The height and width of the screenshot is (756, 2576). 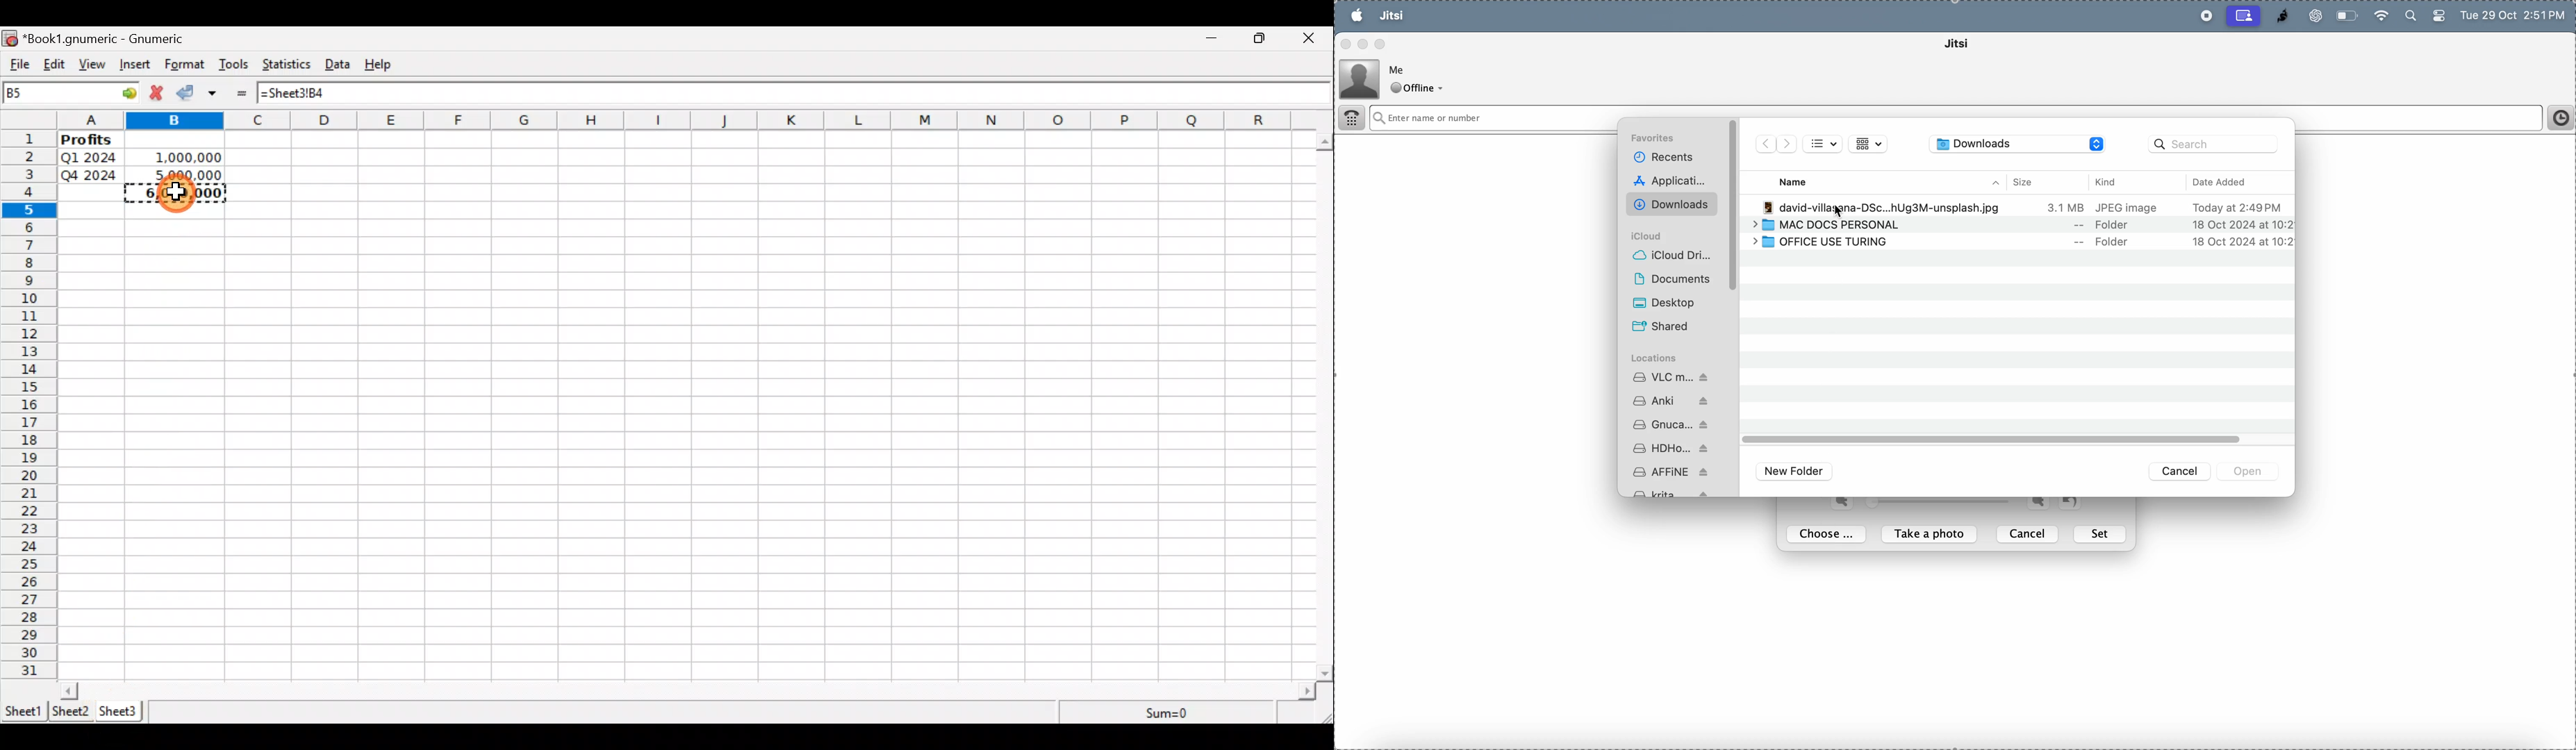 What do you see at coordinates (17, 65) in the screenshot?
I see `File` at bounding box center [17, 65].